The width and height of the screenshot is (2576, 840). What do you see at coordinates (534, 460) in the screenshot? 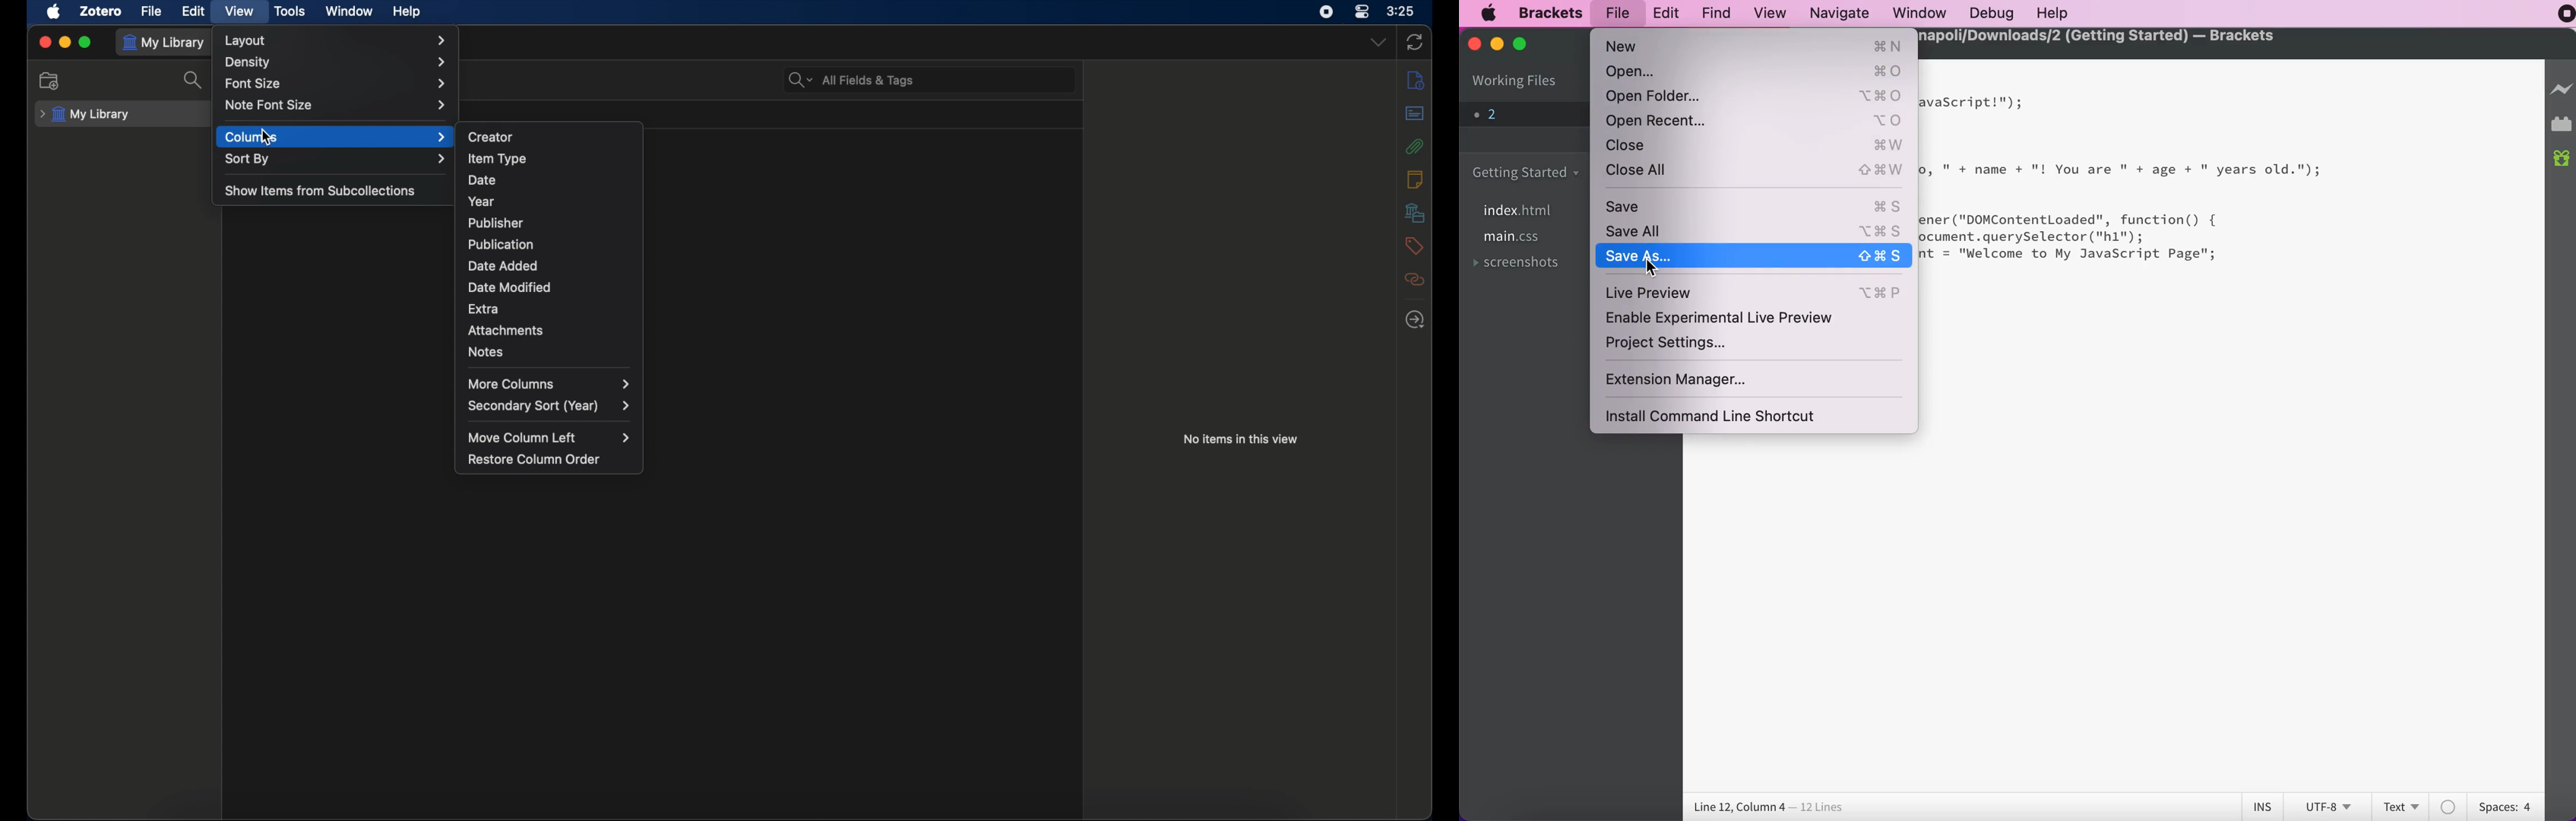
I see `restore column order` at bounding box center [534, 460].